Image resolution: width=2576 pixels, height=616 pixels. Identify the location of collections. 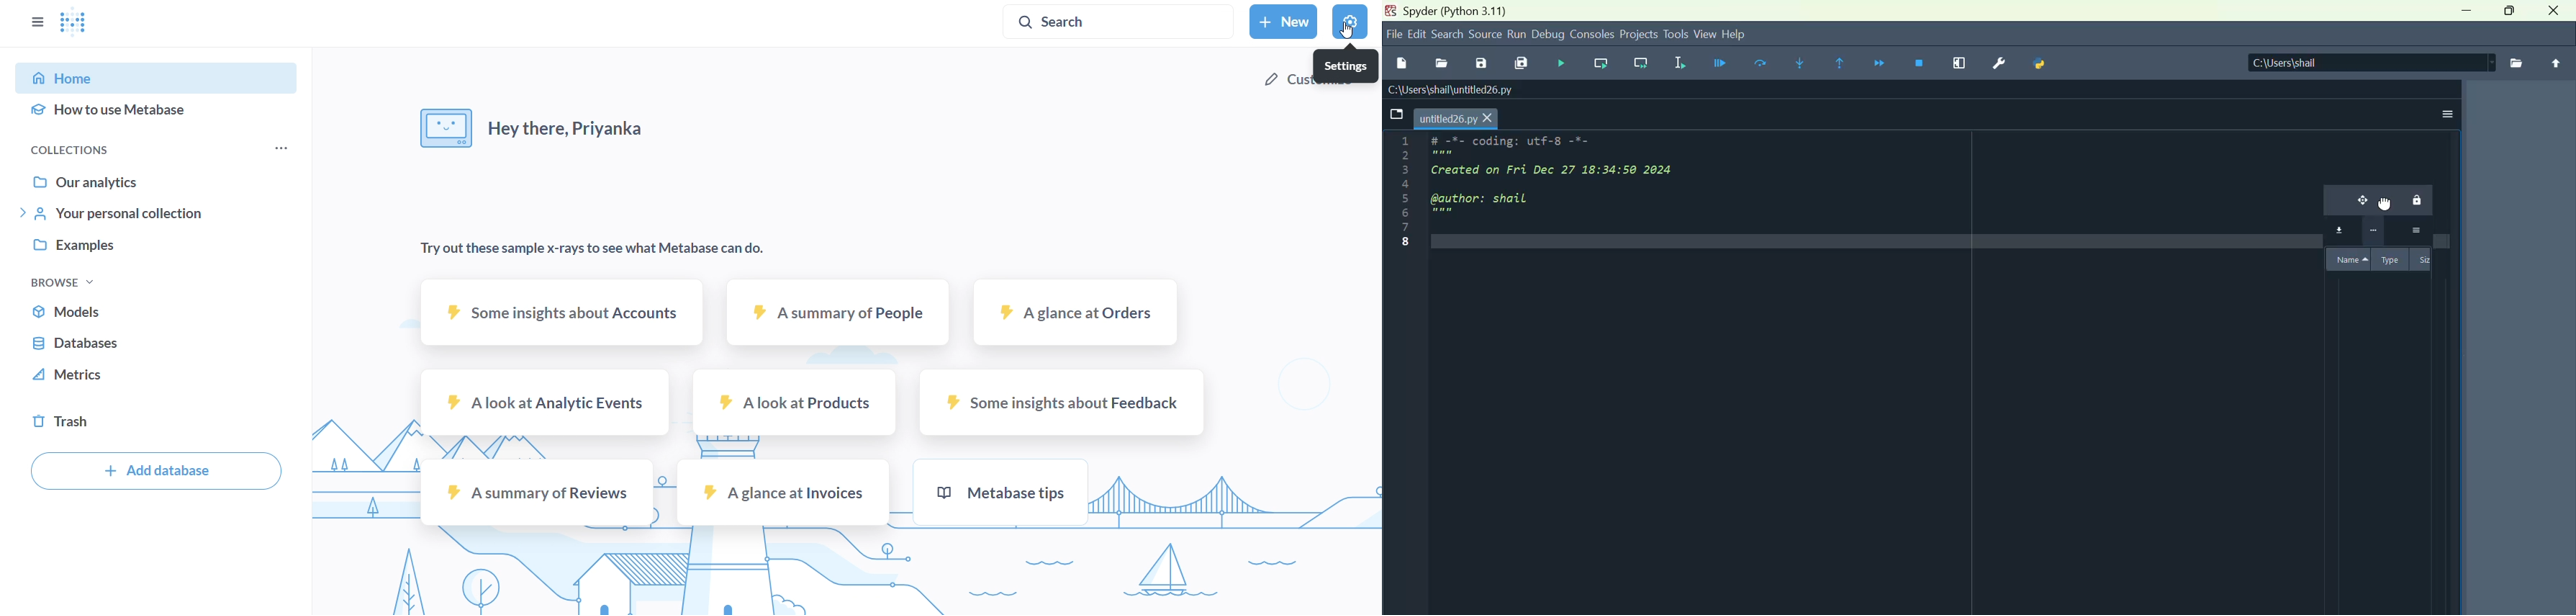
(76, 149).